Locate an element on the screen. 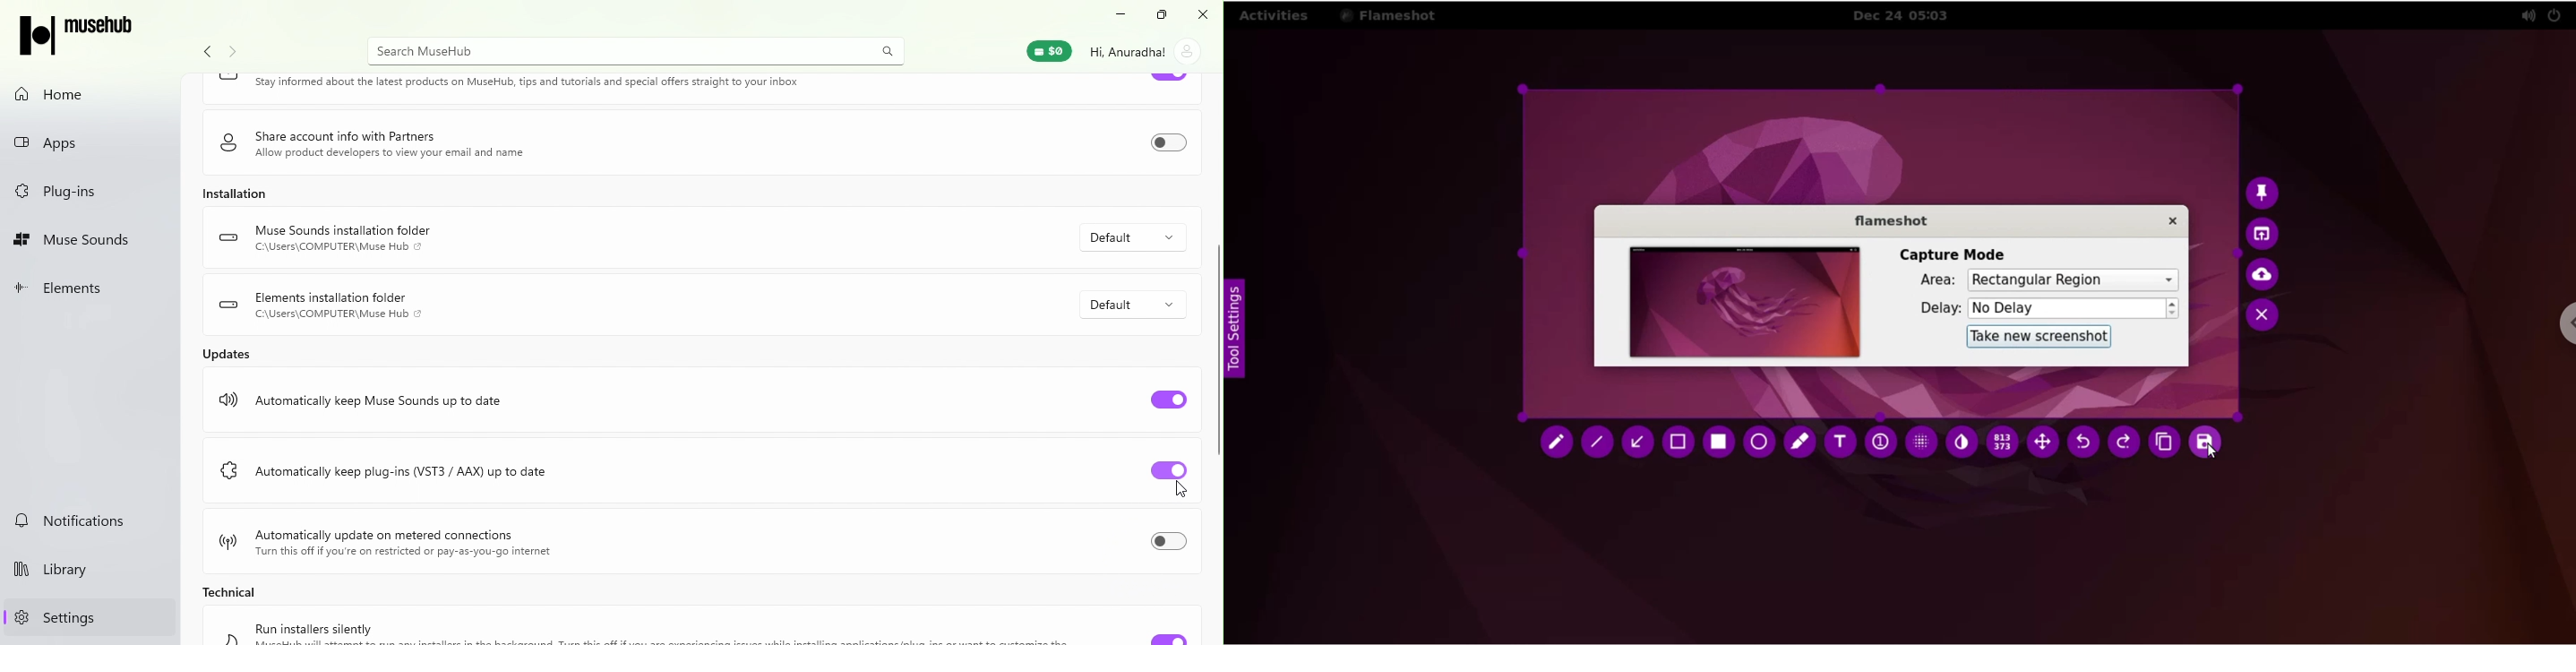 Image resolution: width=2576 pixels, height=672 pixels. Toggle is located at coordinates (1170, 469).